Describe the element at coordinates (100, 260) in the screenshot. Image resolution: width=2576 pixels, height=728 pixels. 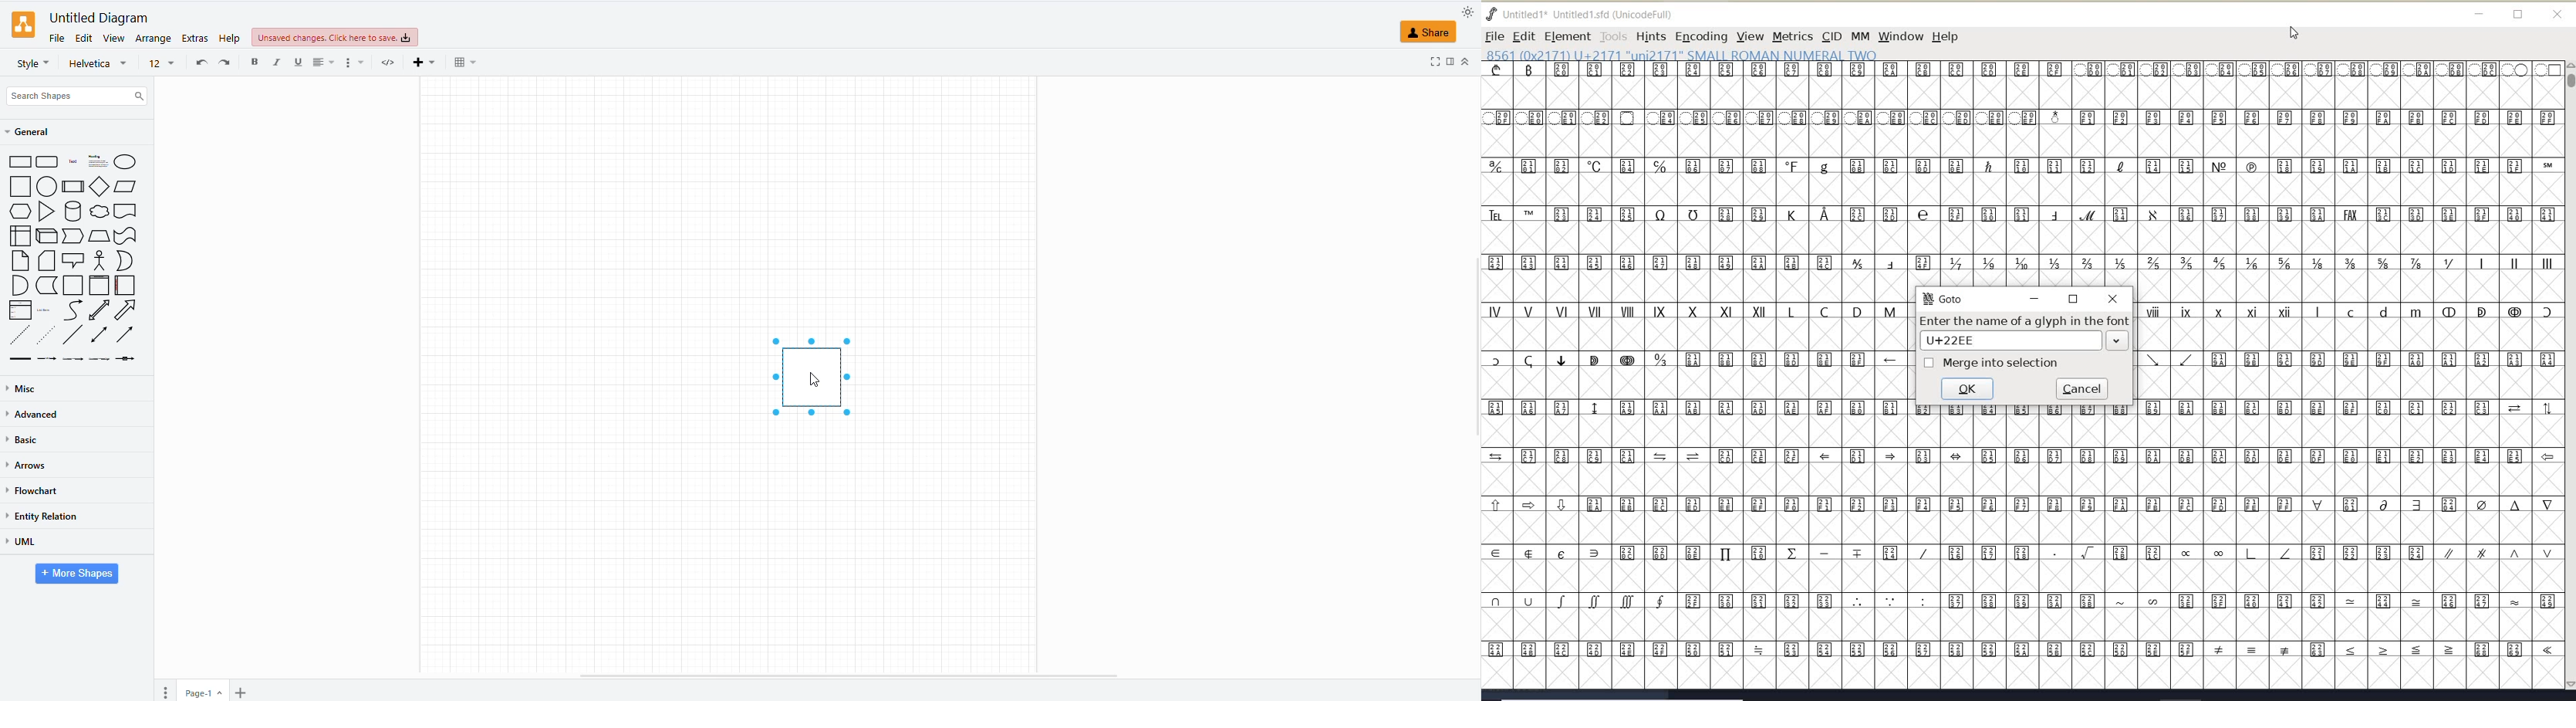
I see `actor` at that location.